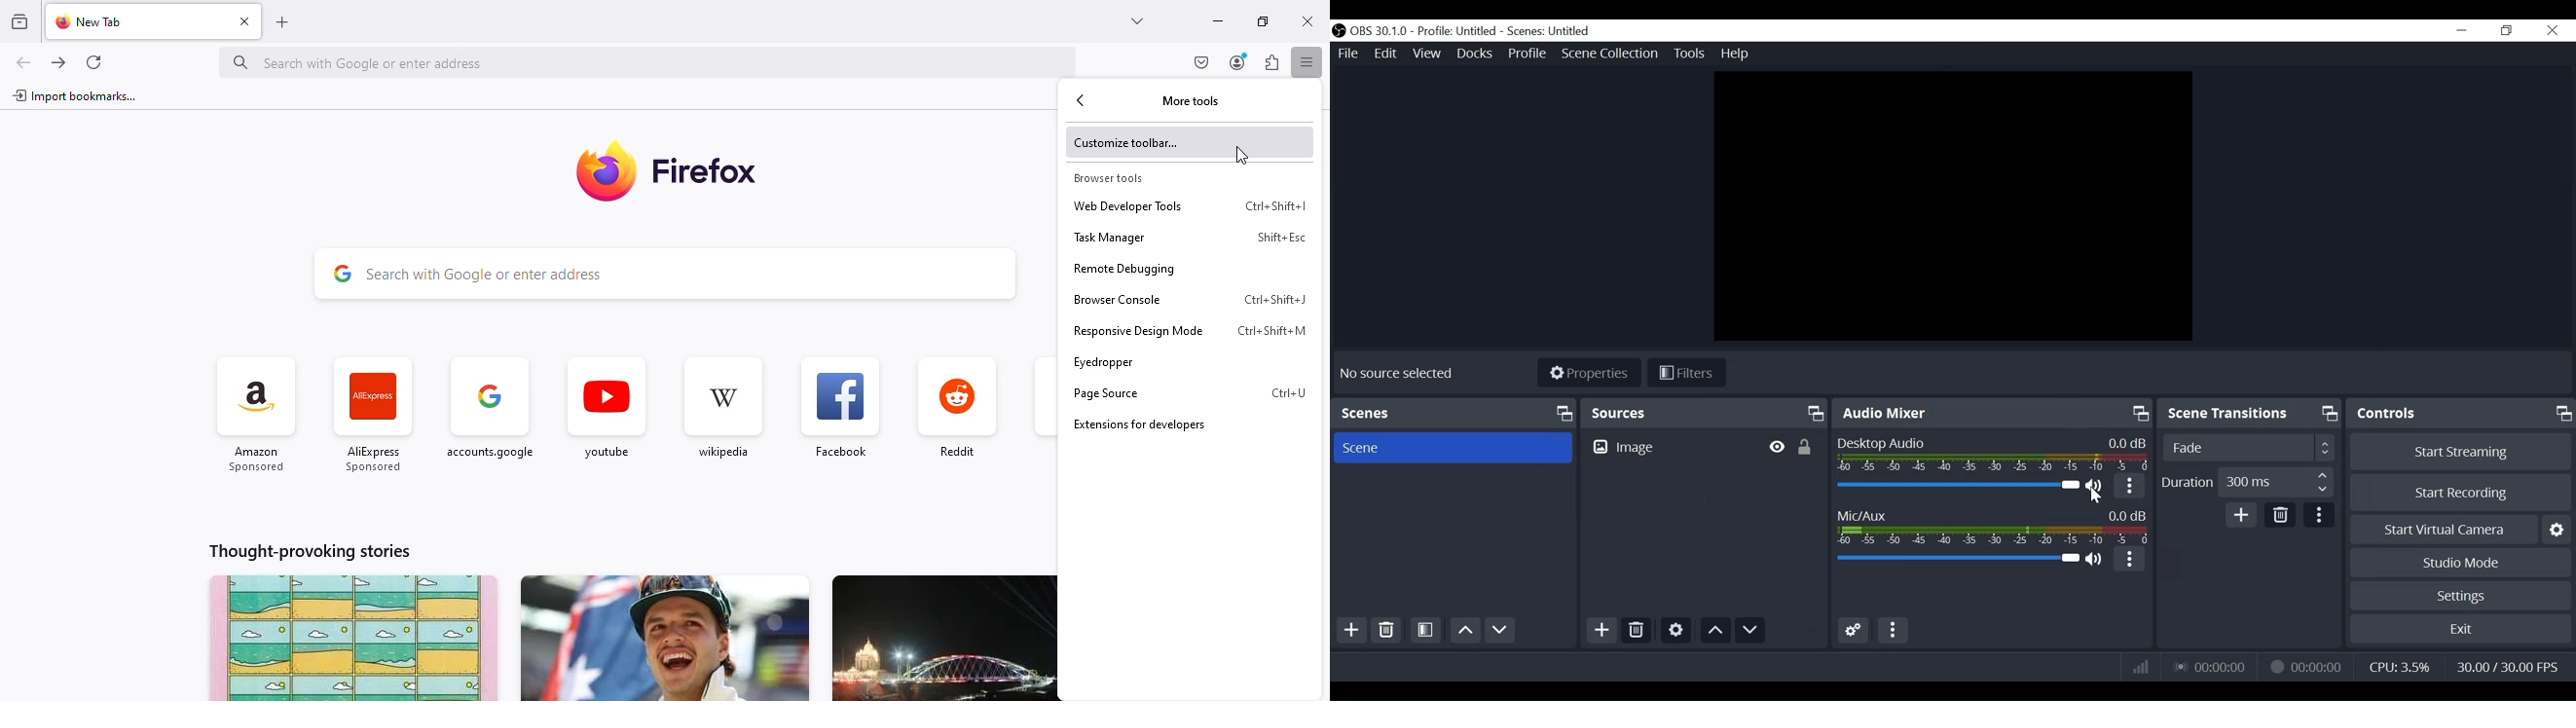 Image resolution: width=2576 pixels, height=728 pixels. Describe the element at coordinates (2460, 595) in the screenshot. I see `Settings` at that location.